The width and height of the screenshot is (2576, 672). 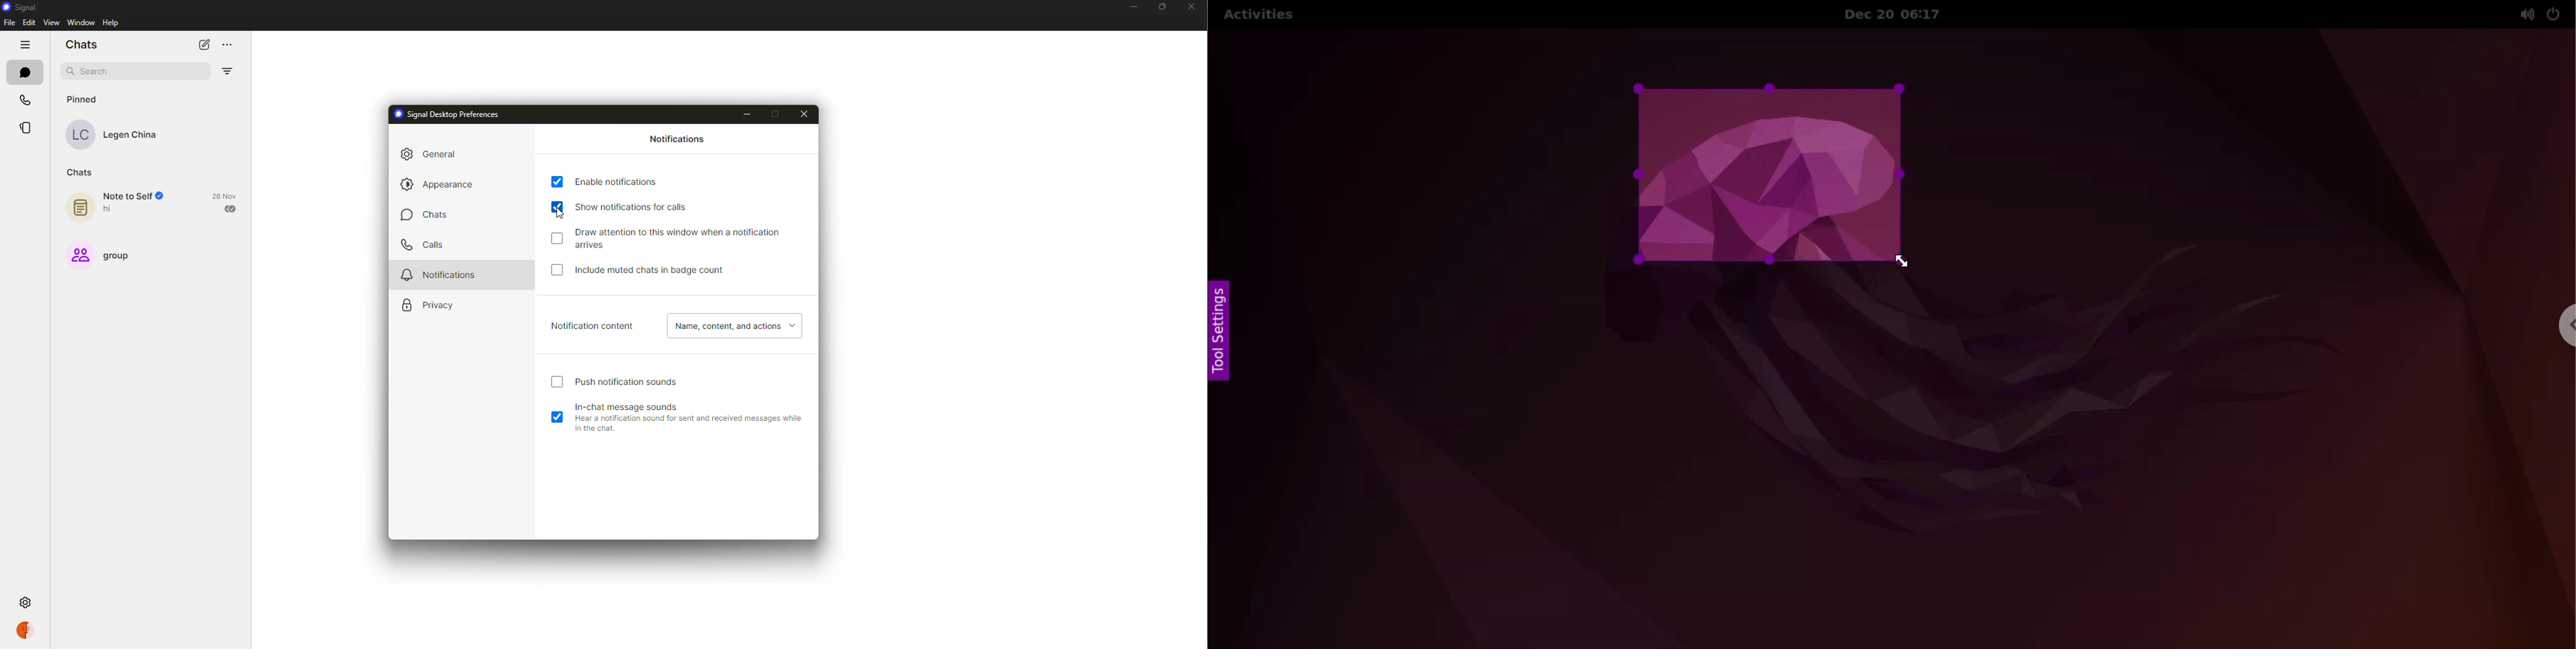 I want to click on edit, so click(x=30, y=23).